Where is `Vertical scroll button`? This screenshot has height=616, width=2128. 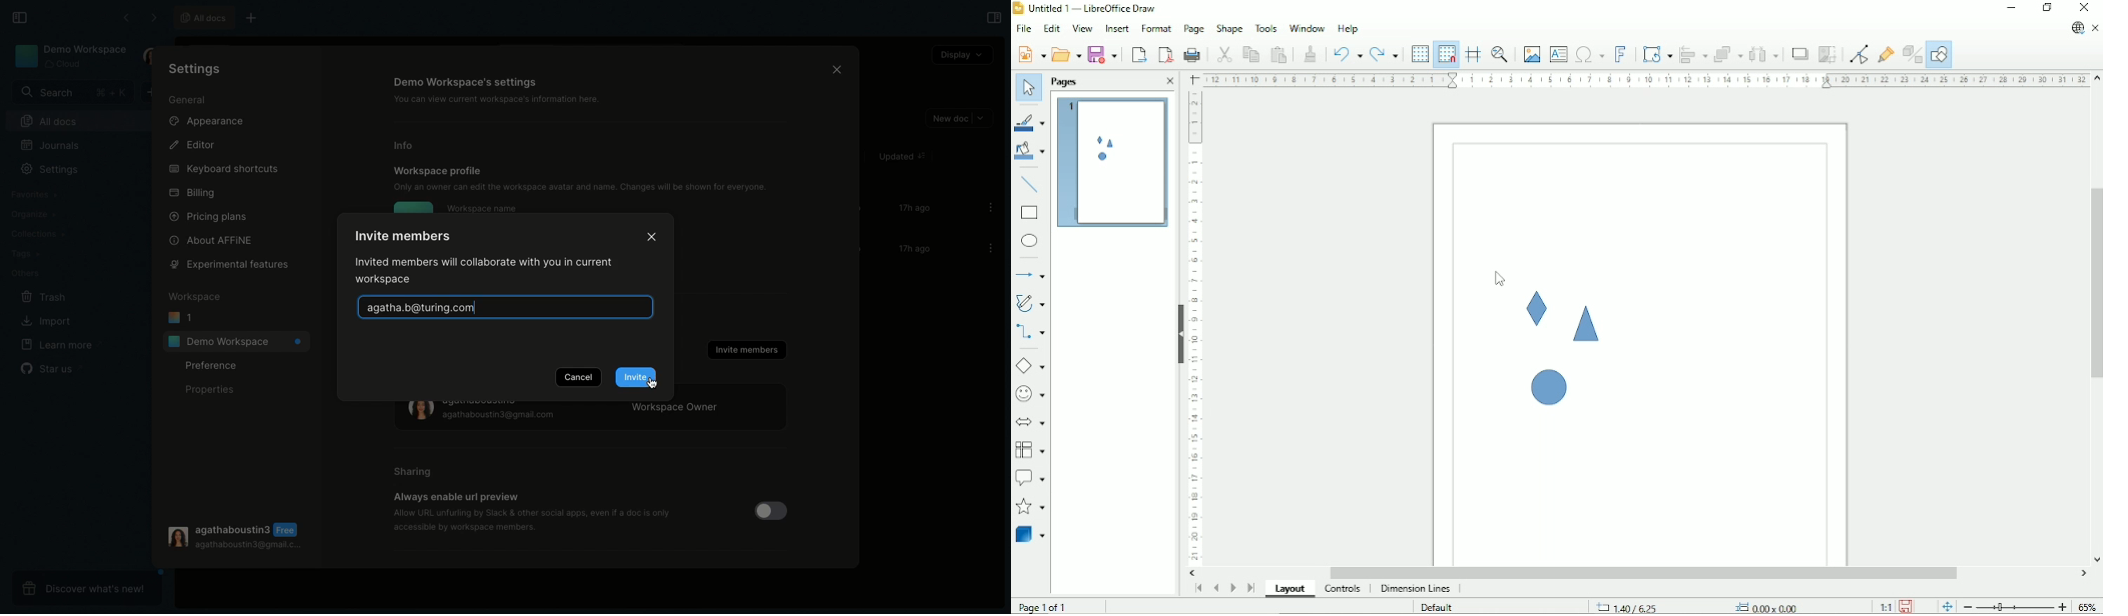 Vertical scroll button is located at coordinates (2096, 560).